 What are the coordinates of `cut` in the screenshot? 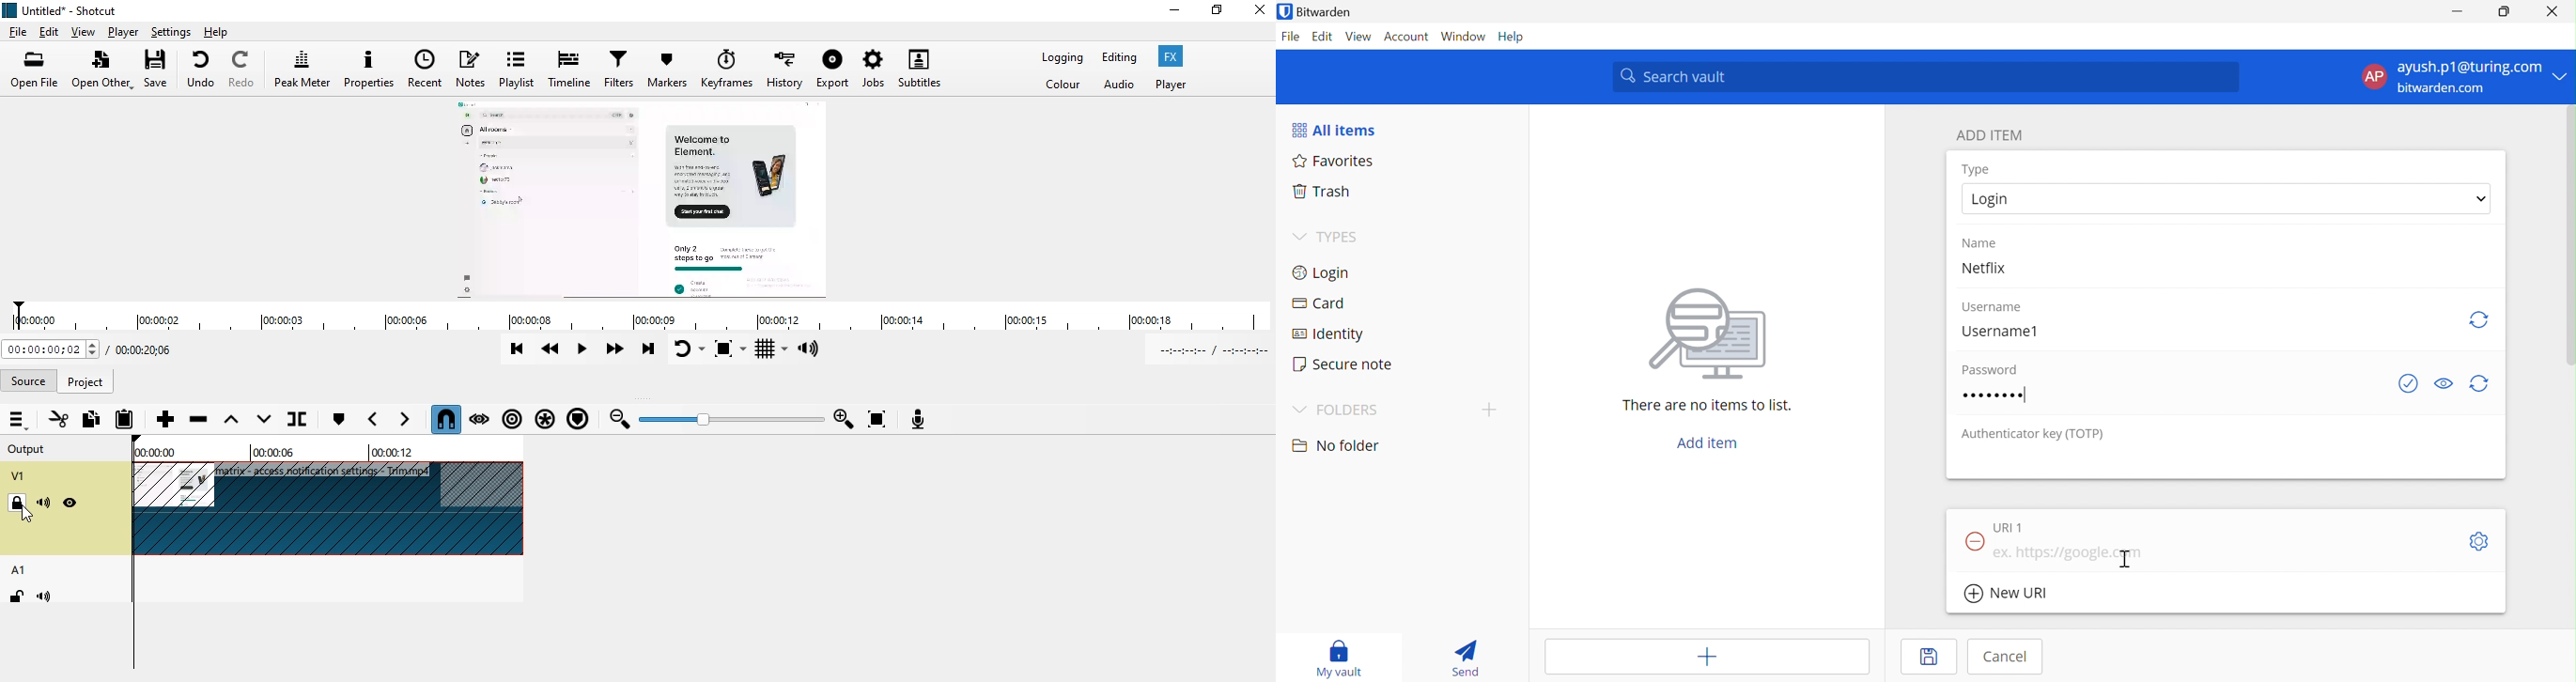 It's located at (58, 419).